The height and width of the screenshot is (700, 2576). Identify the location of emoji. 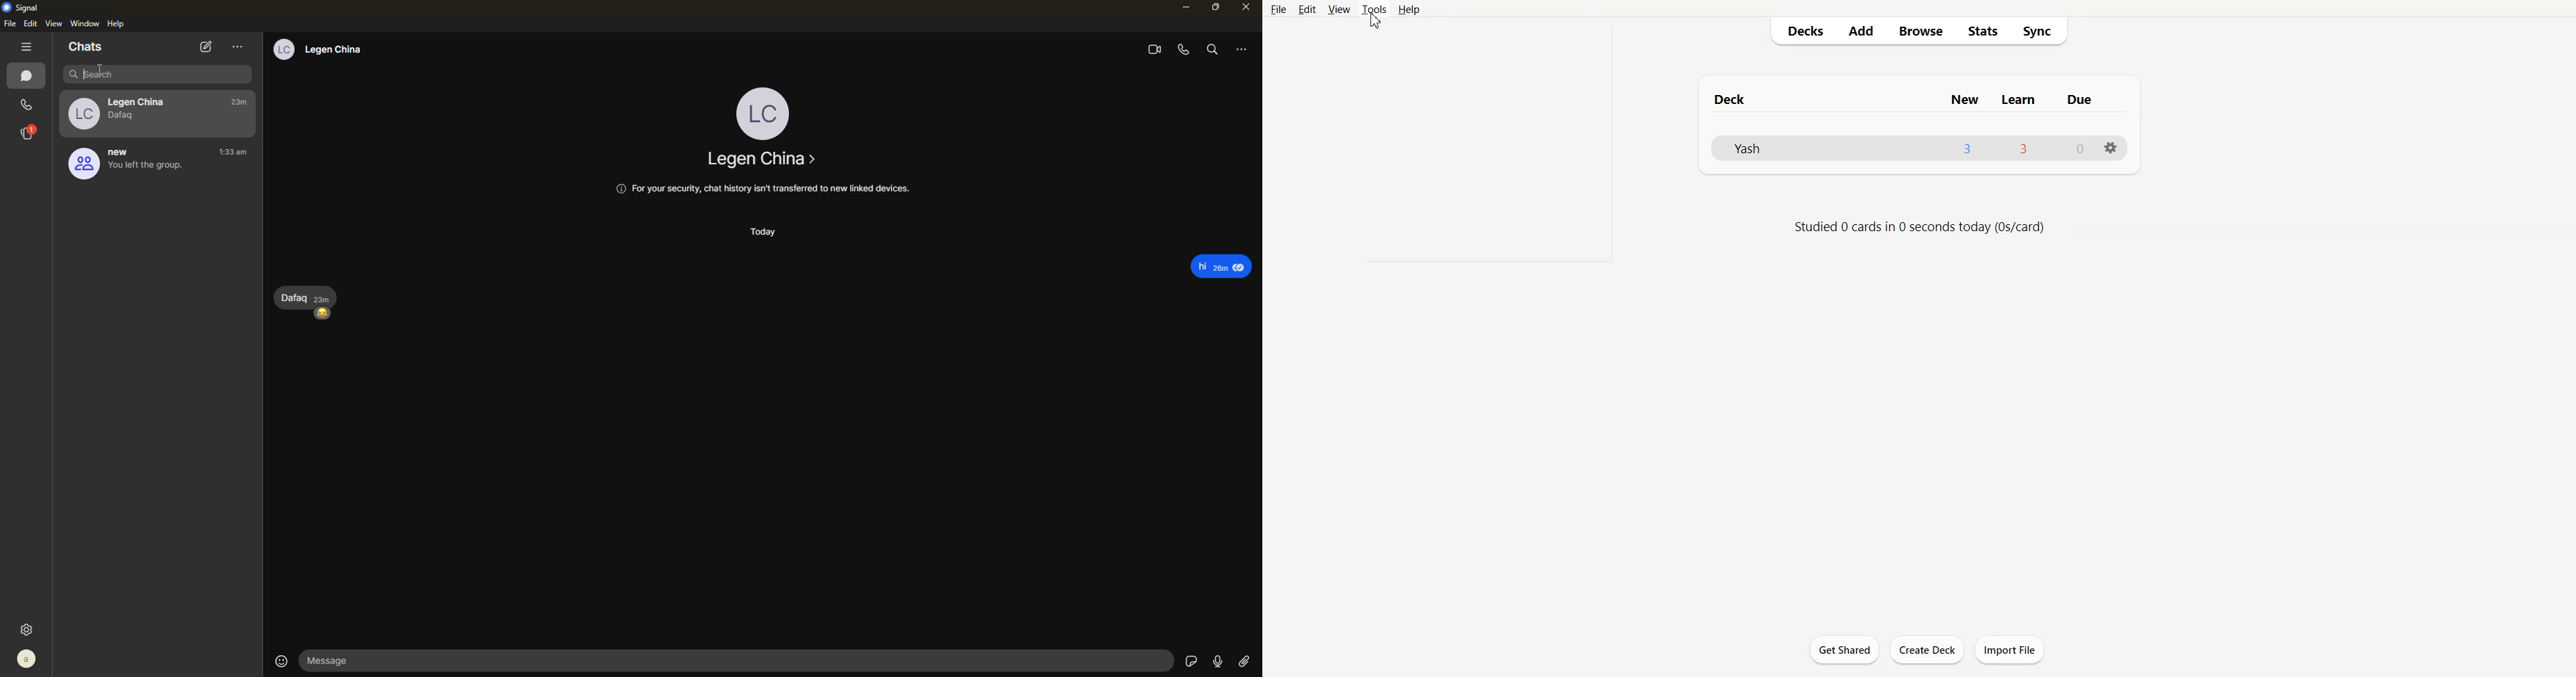
(281, 660).